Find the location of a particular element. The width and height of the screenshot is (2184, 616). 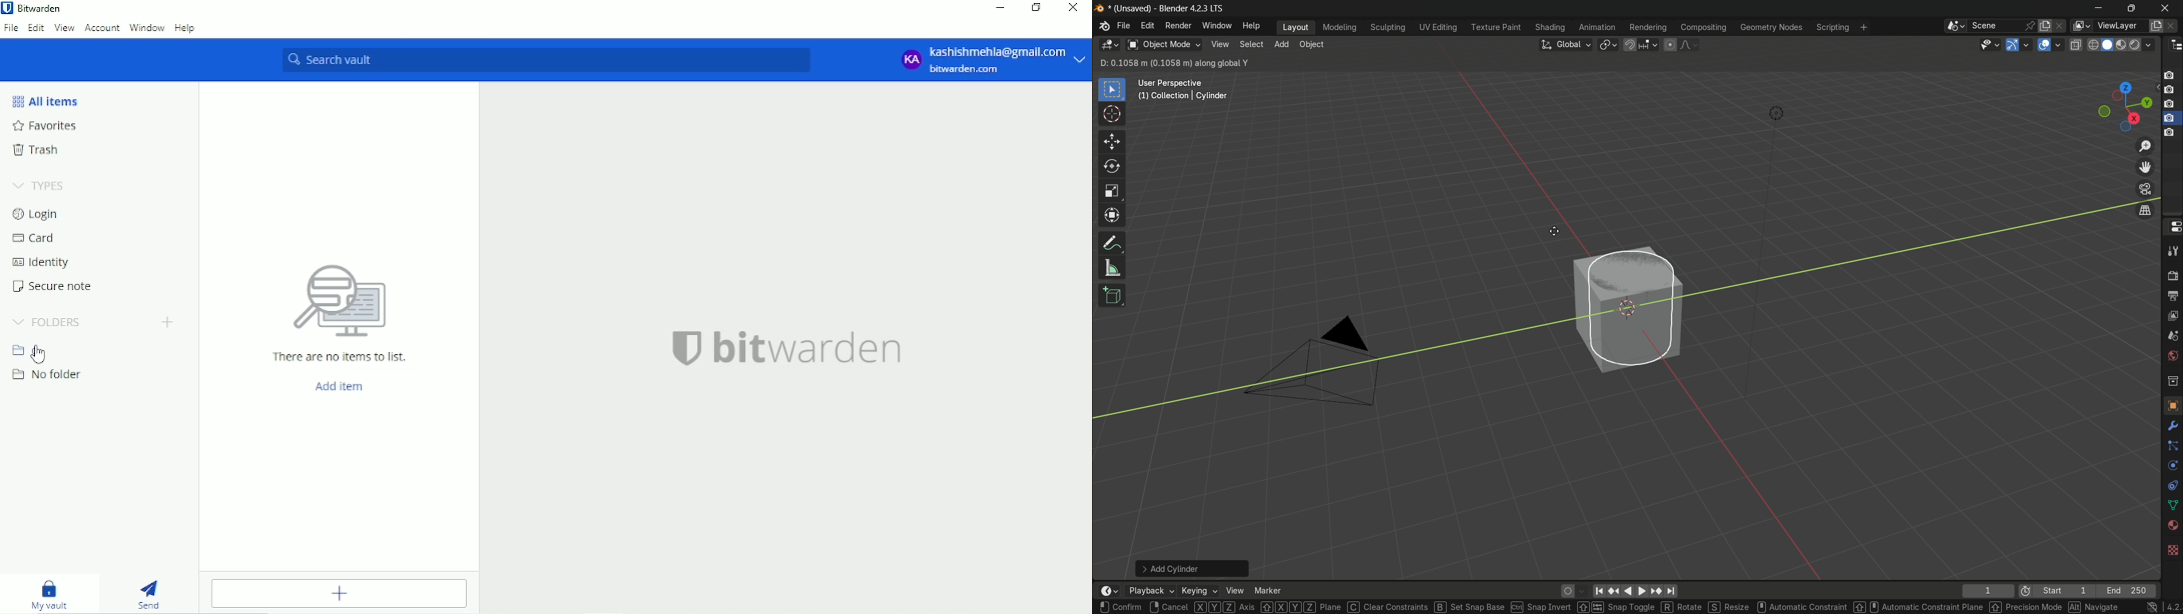

add new layer is located at coordinates (2156, 27).